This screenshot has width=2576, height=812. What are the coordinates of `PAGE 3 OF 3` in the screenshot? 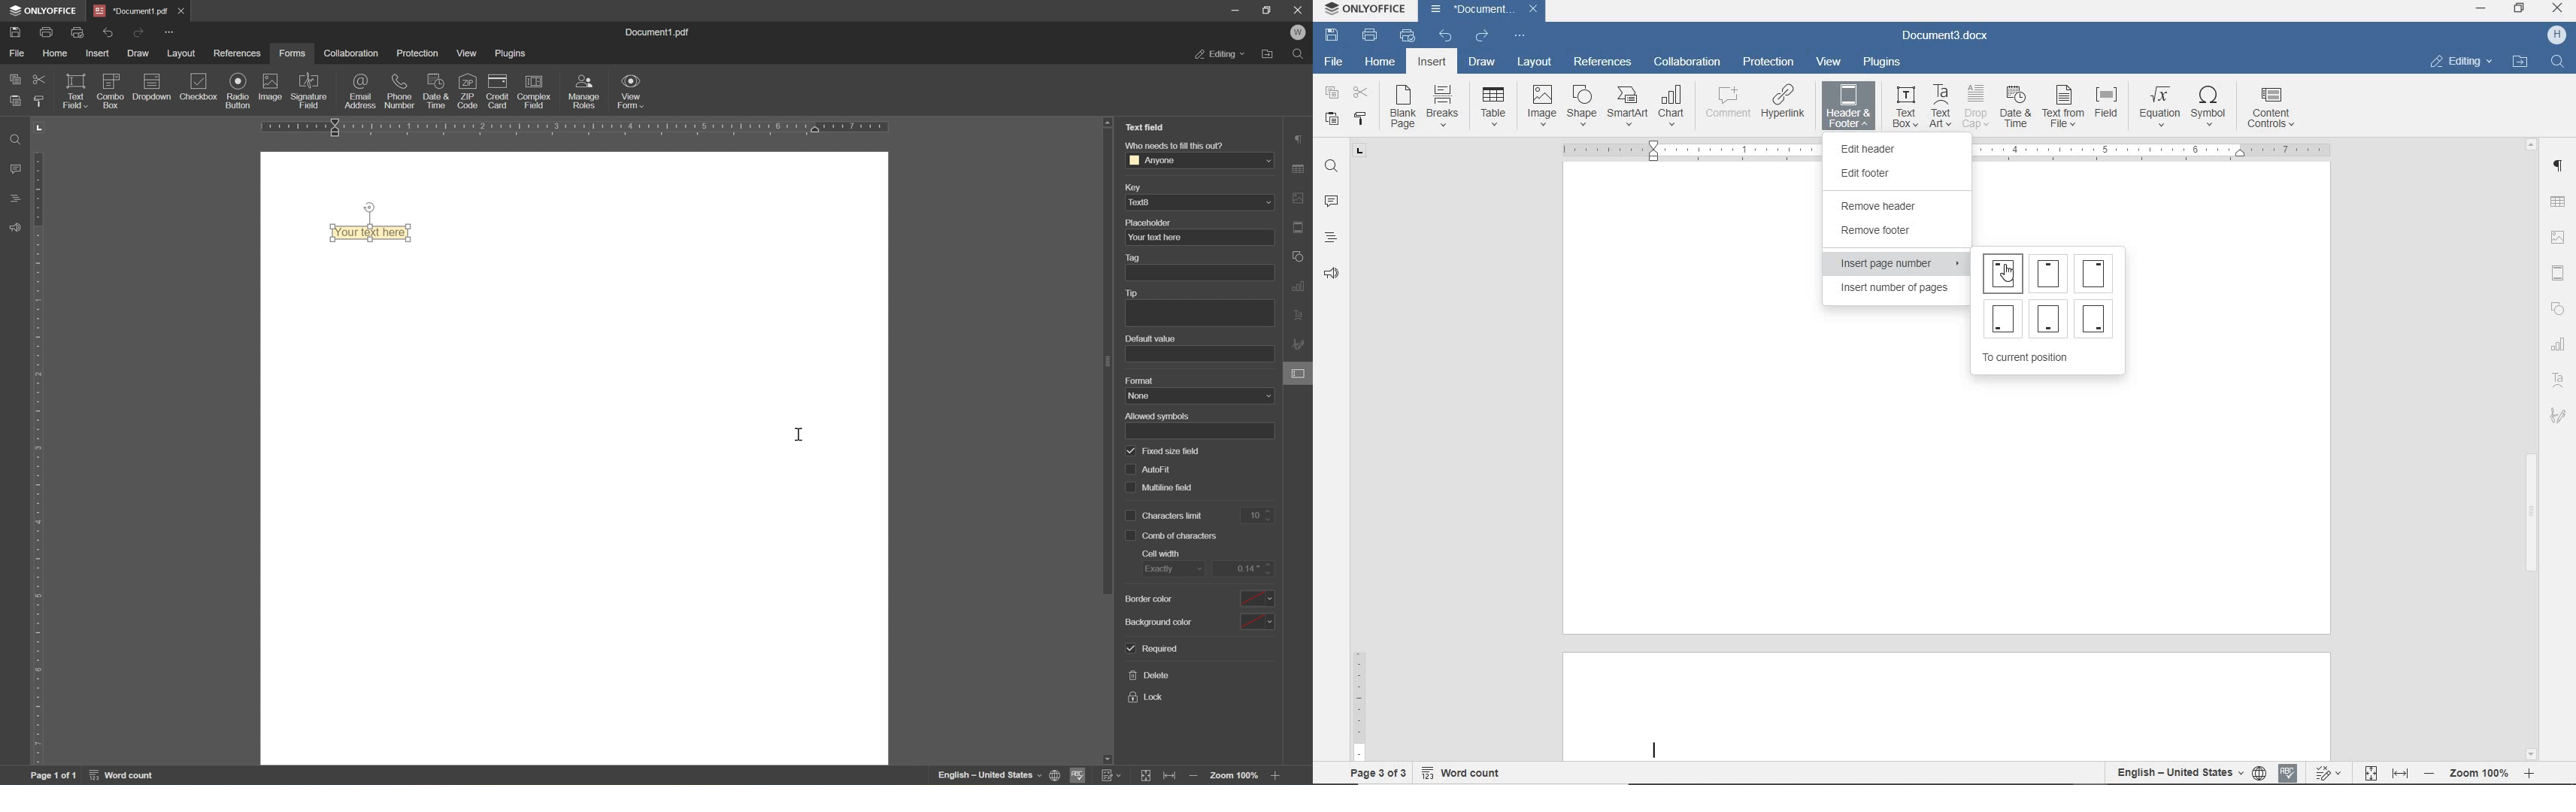 It's located at (1375, 771).